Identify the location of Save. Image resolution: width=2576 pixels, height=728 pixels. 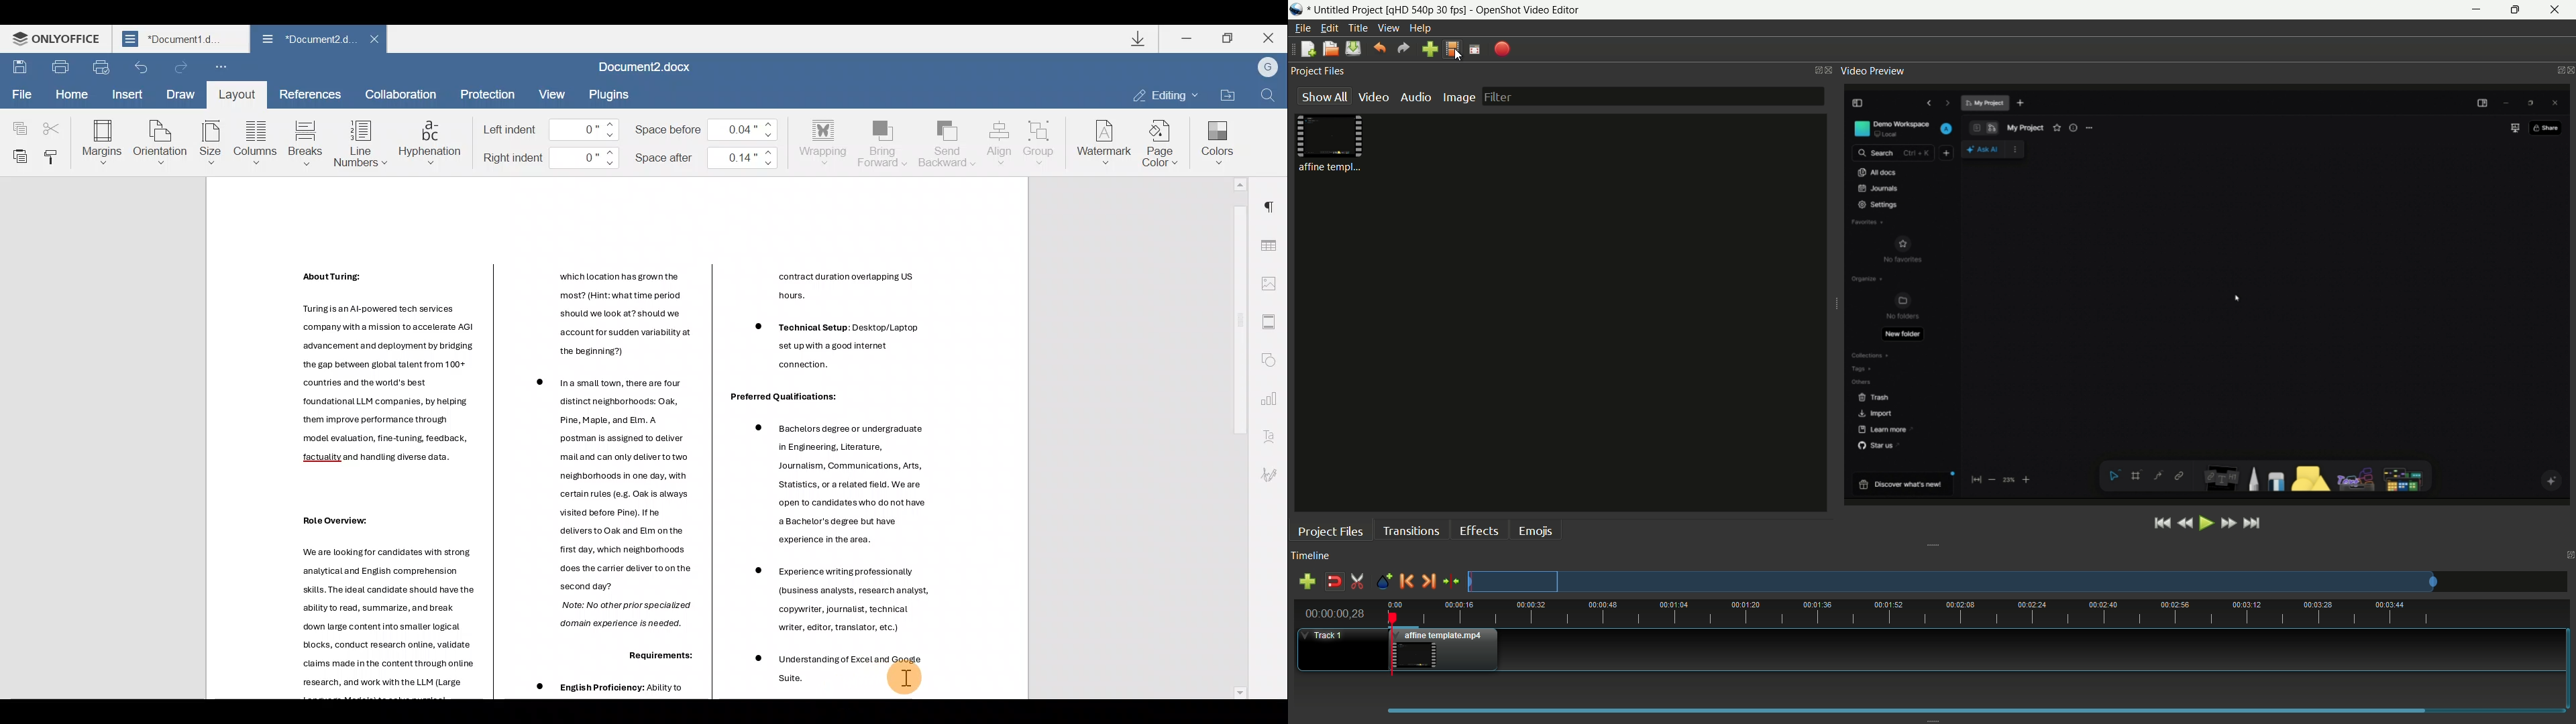
(17, 68).